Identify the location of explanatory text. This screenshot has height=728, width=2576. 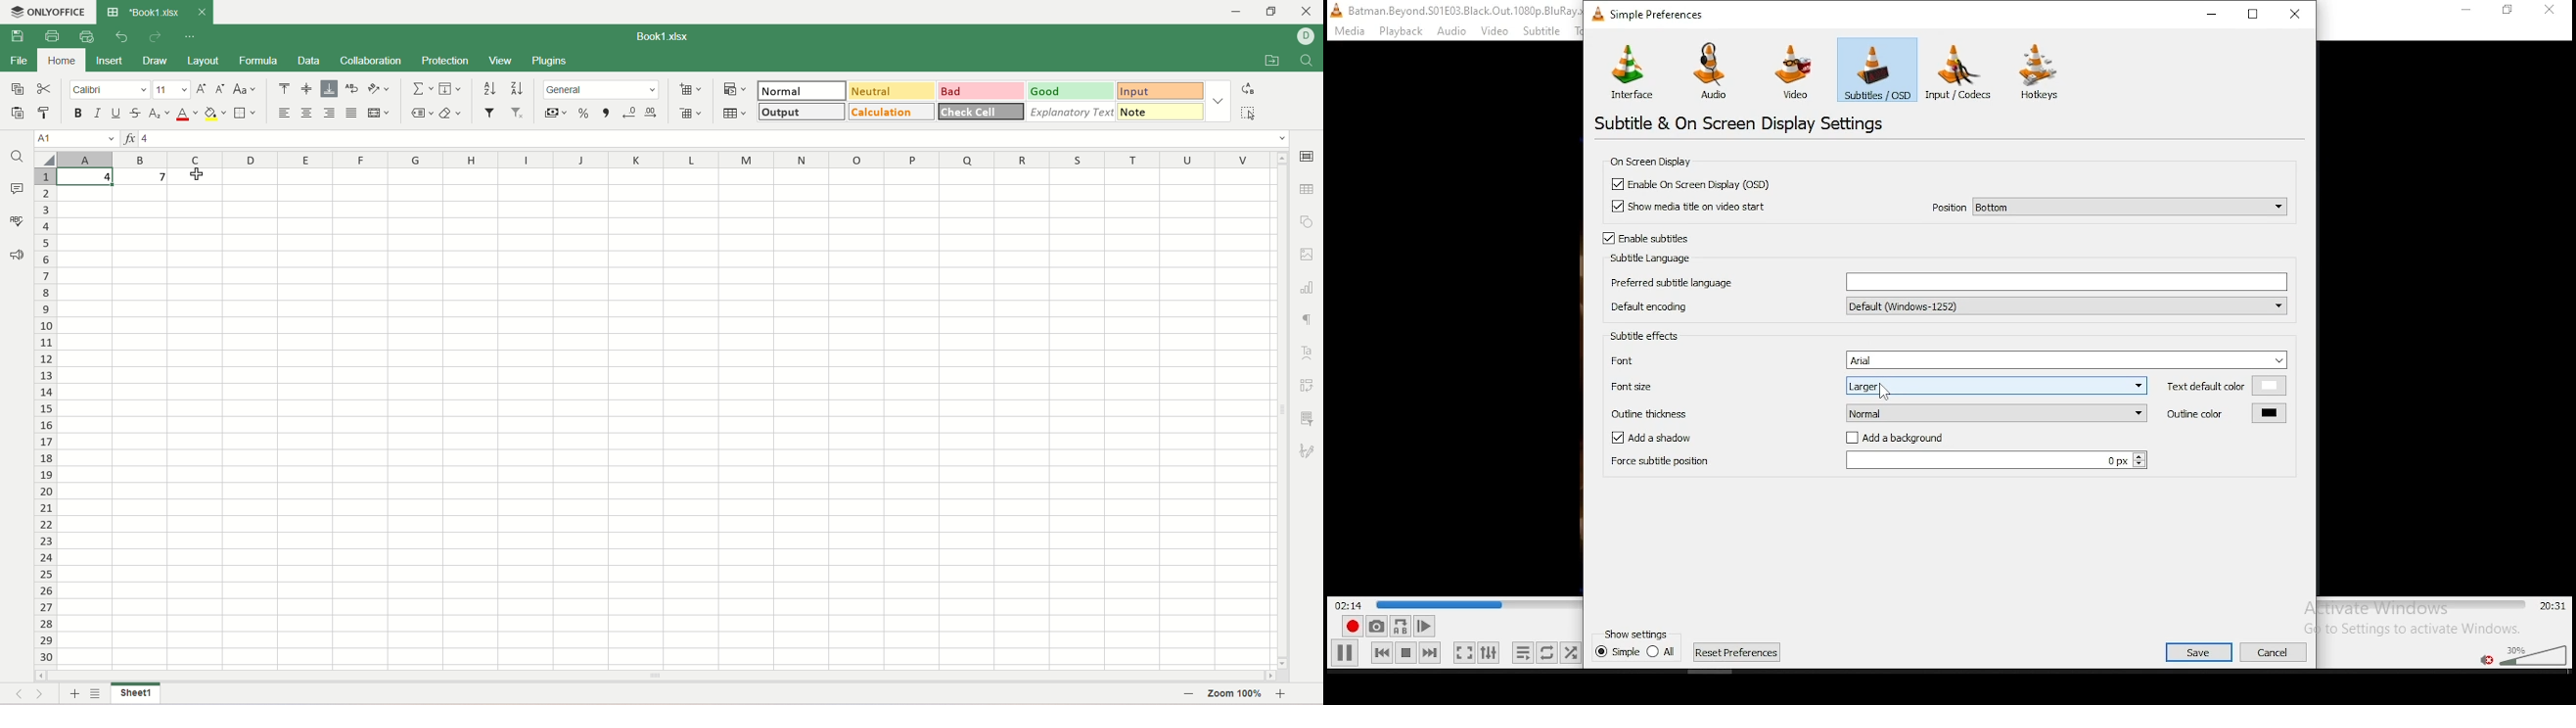
(1072, 111).